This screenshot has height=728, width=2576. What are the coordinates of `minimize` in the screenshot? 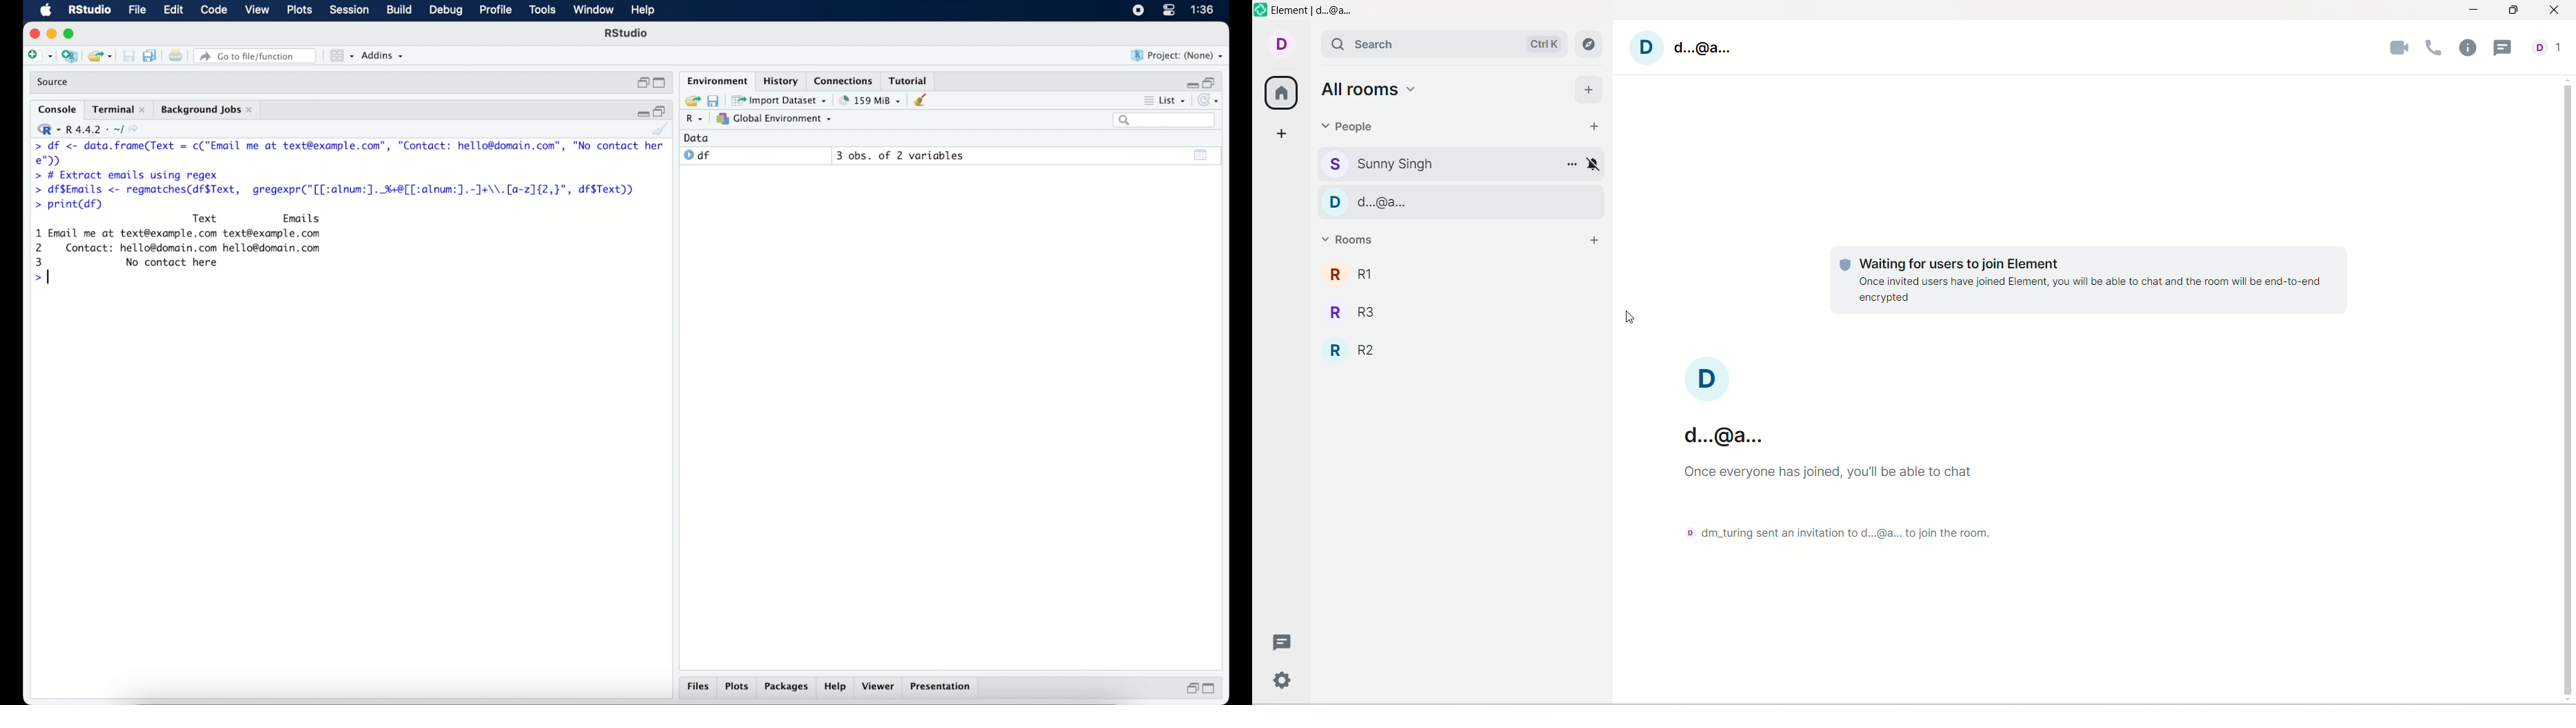 It's located at (51, 35).